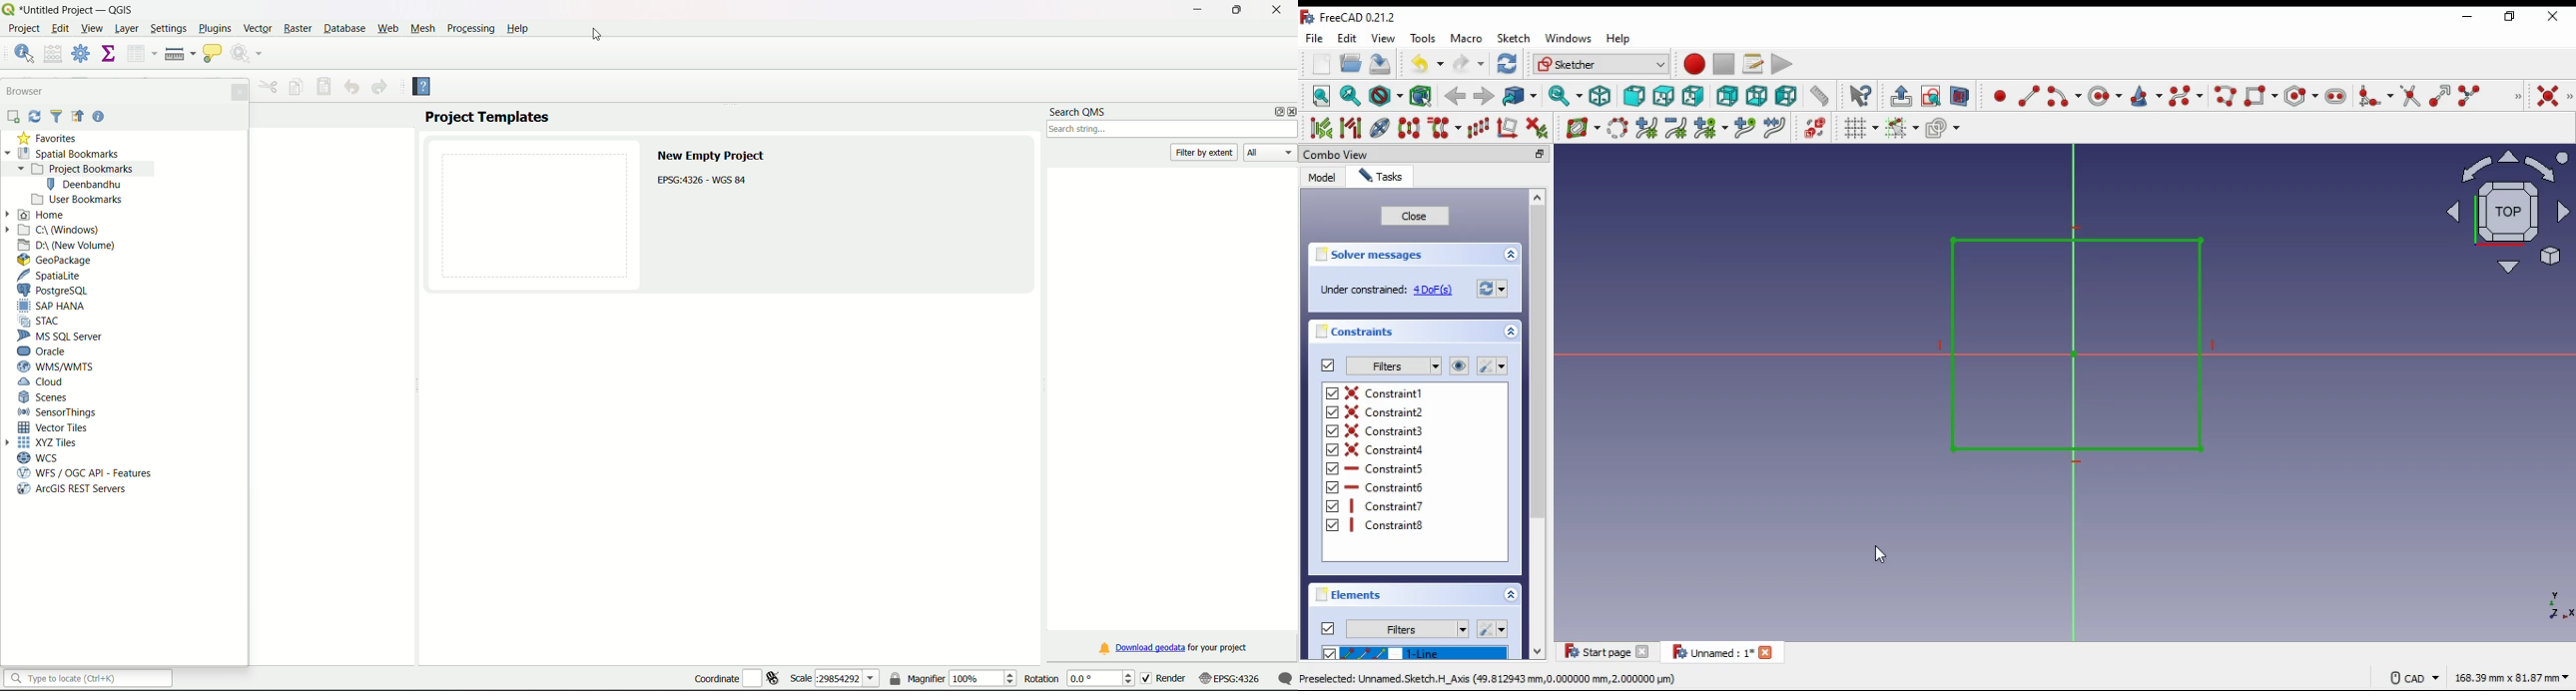 The image size is (2576, 700). Describe the element at coordinates (1393, 366) in the screenshot. I see `filter` at that location.